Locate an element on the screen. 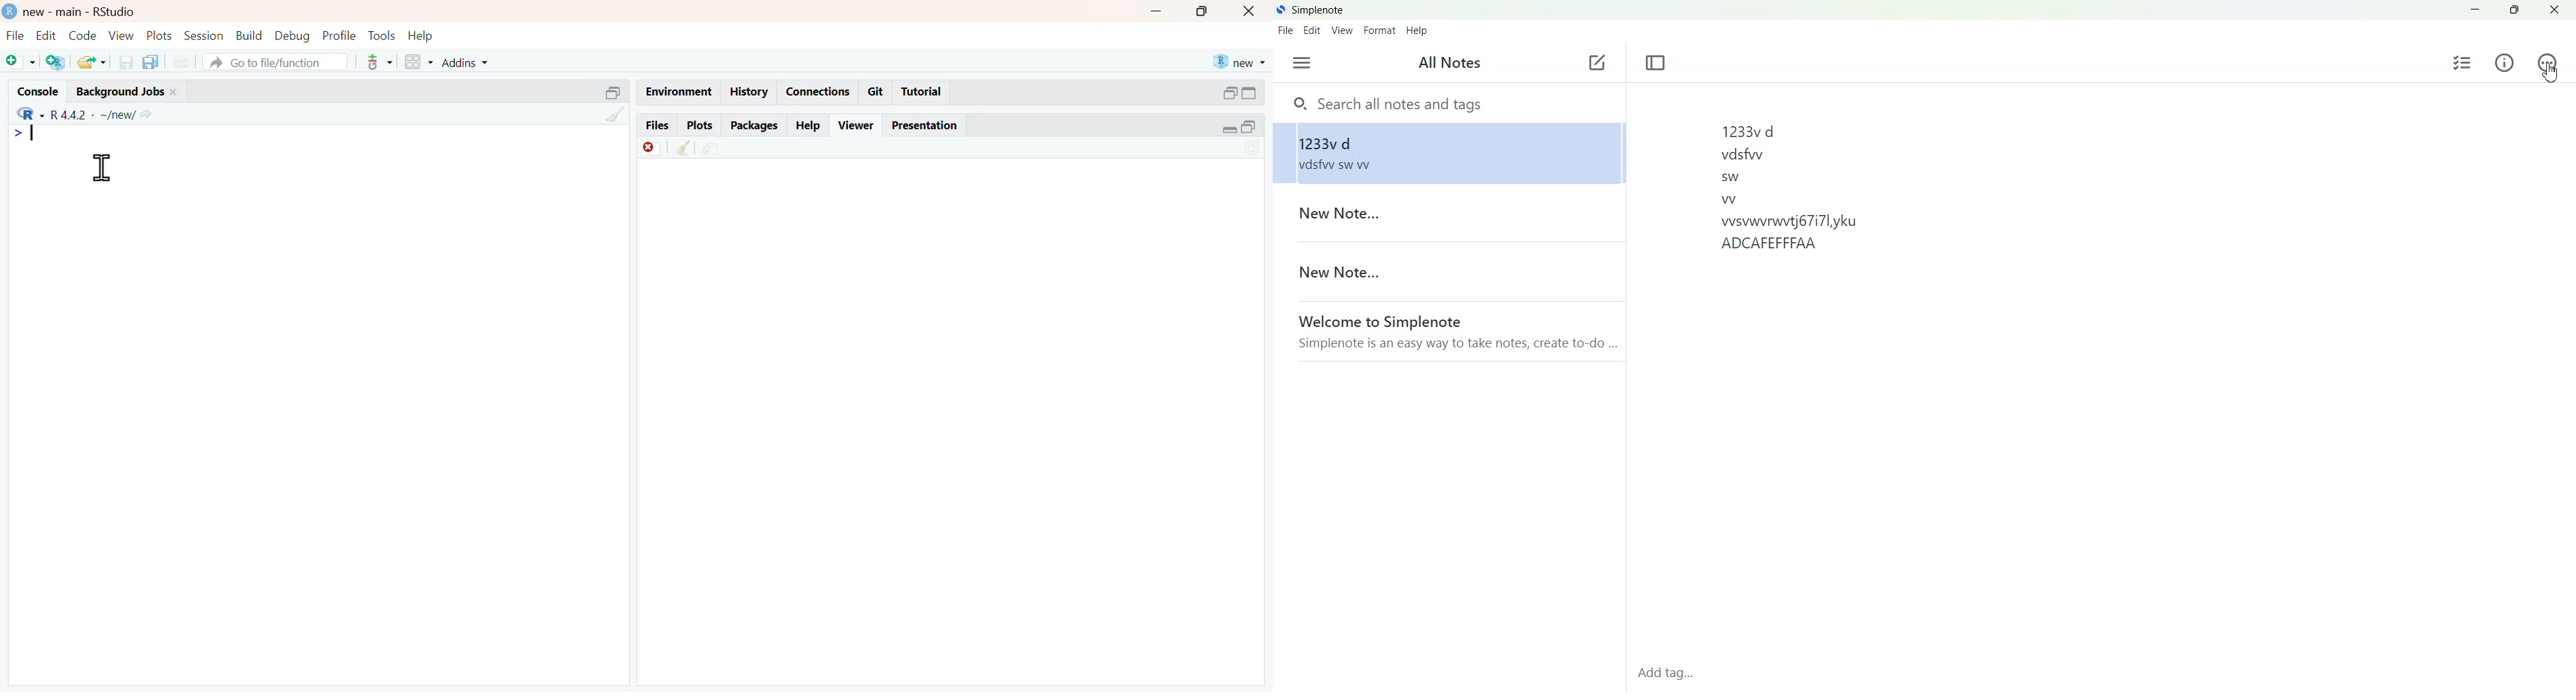 Image resolution: width=2576 pixels, height=700 pixels. maximise is located at coordinates (1203, 11).